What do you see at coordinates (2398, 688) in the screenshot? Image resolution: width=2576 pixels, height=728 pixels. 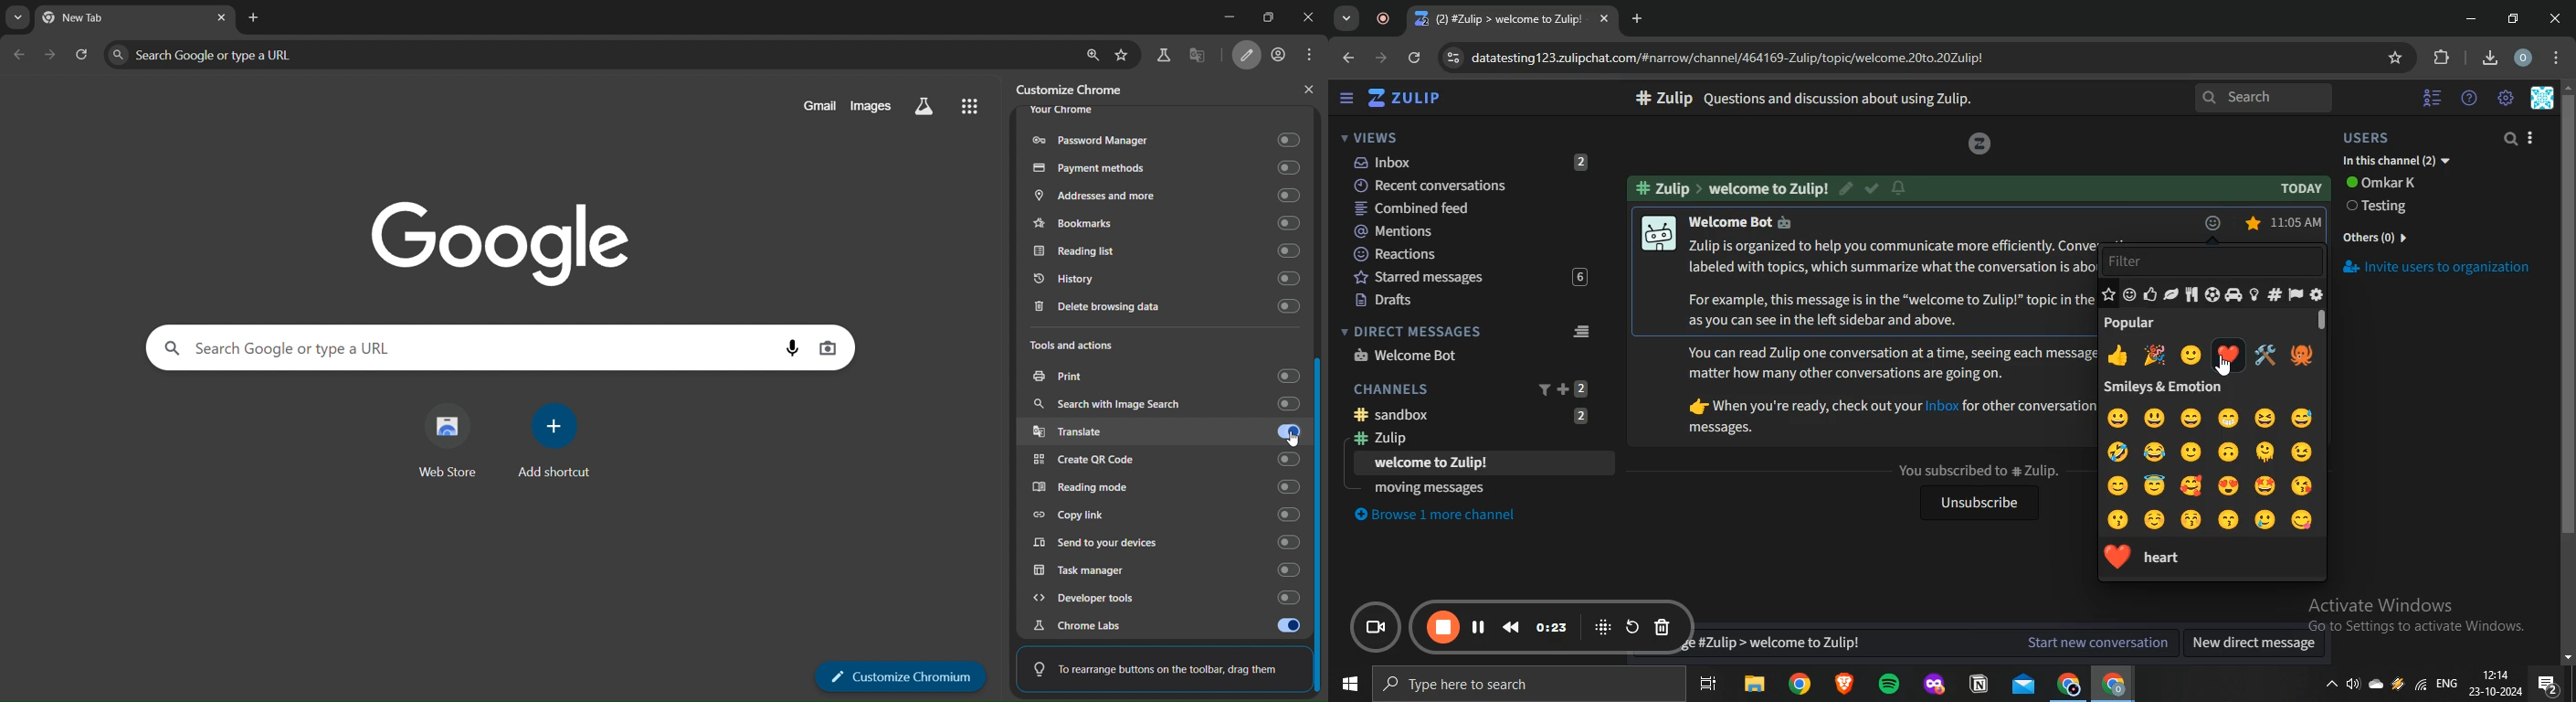 I see `winamp agent` at bounding box center [2398, 688].